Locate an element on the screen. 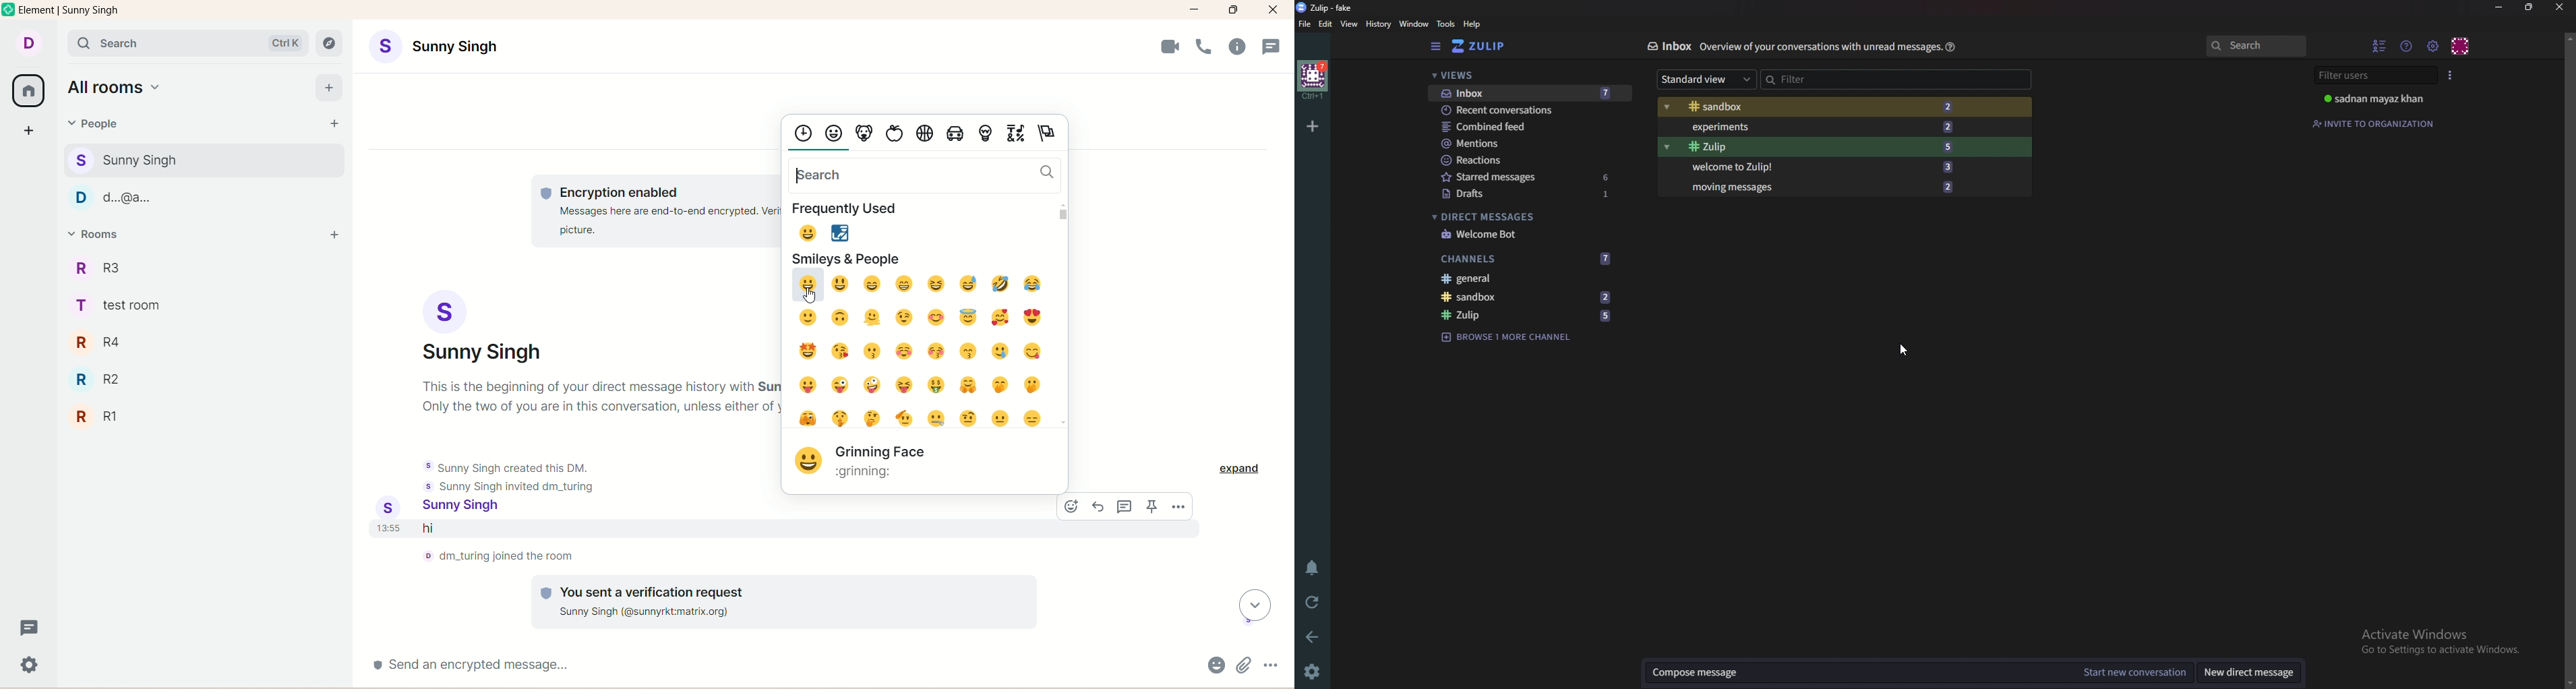 This screenshot has width=2576, height=700. all rooms is located at coordinates (28, 91).